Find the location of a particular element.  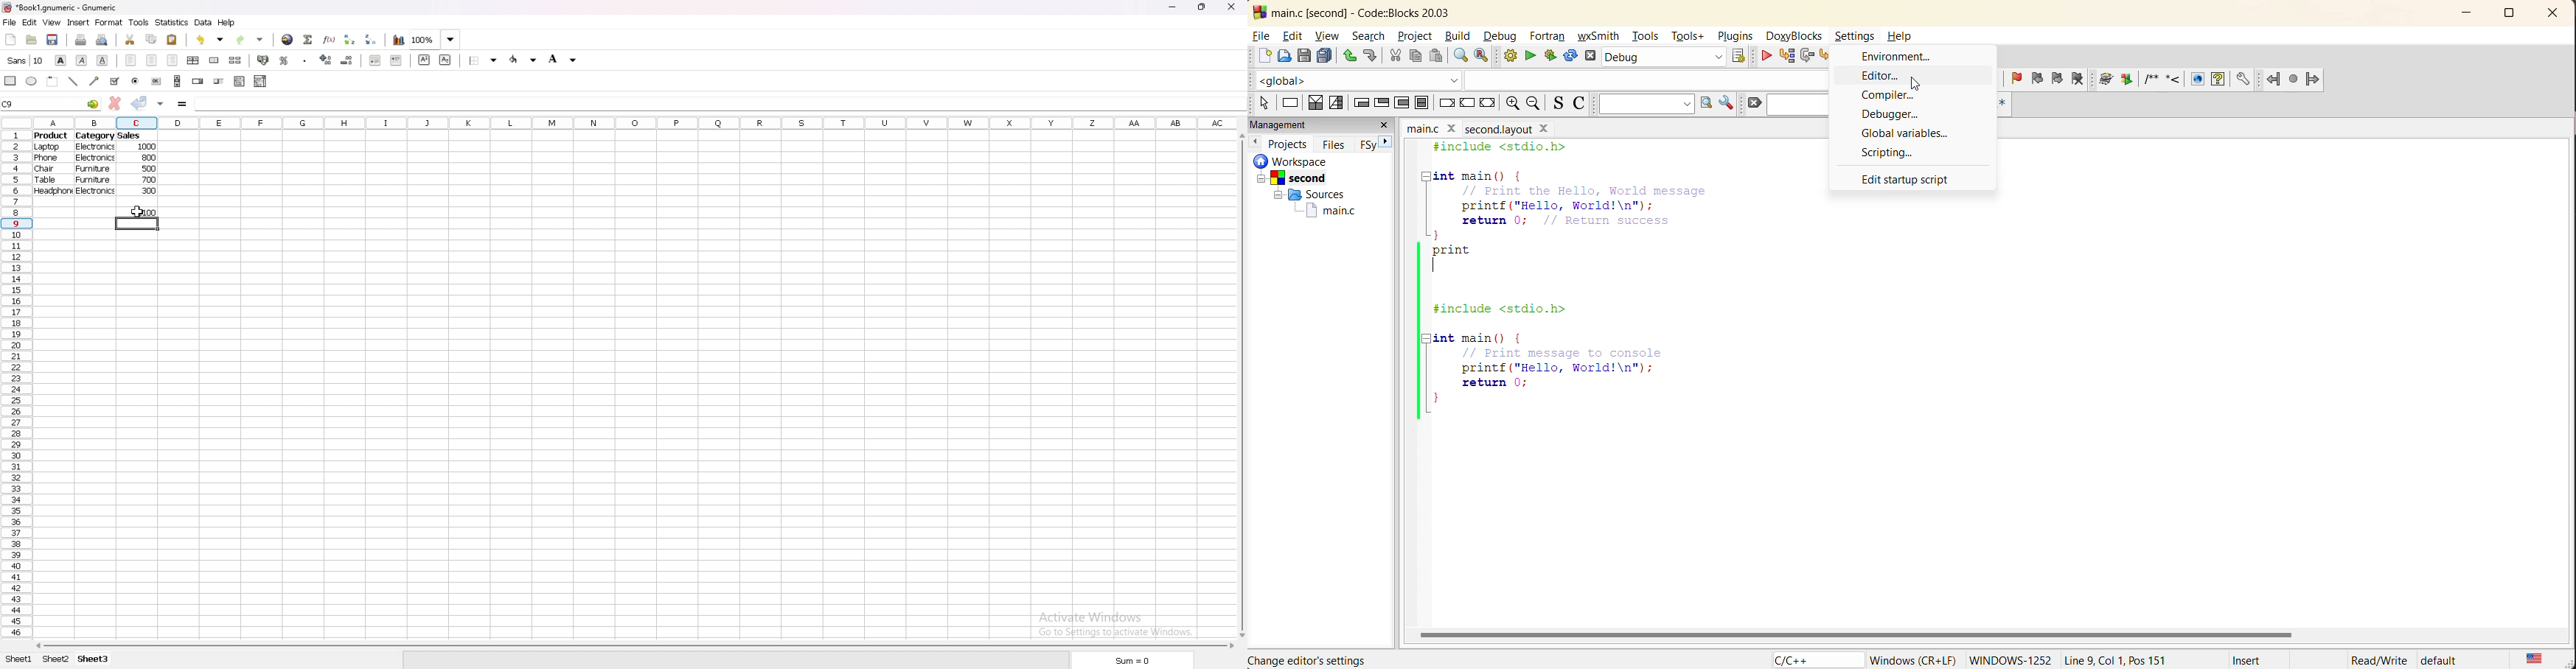

paste is located at coordinates (1435, 57).